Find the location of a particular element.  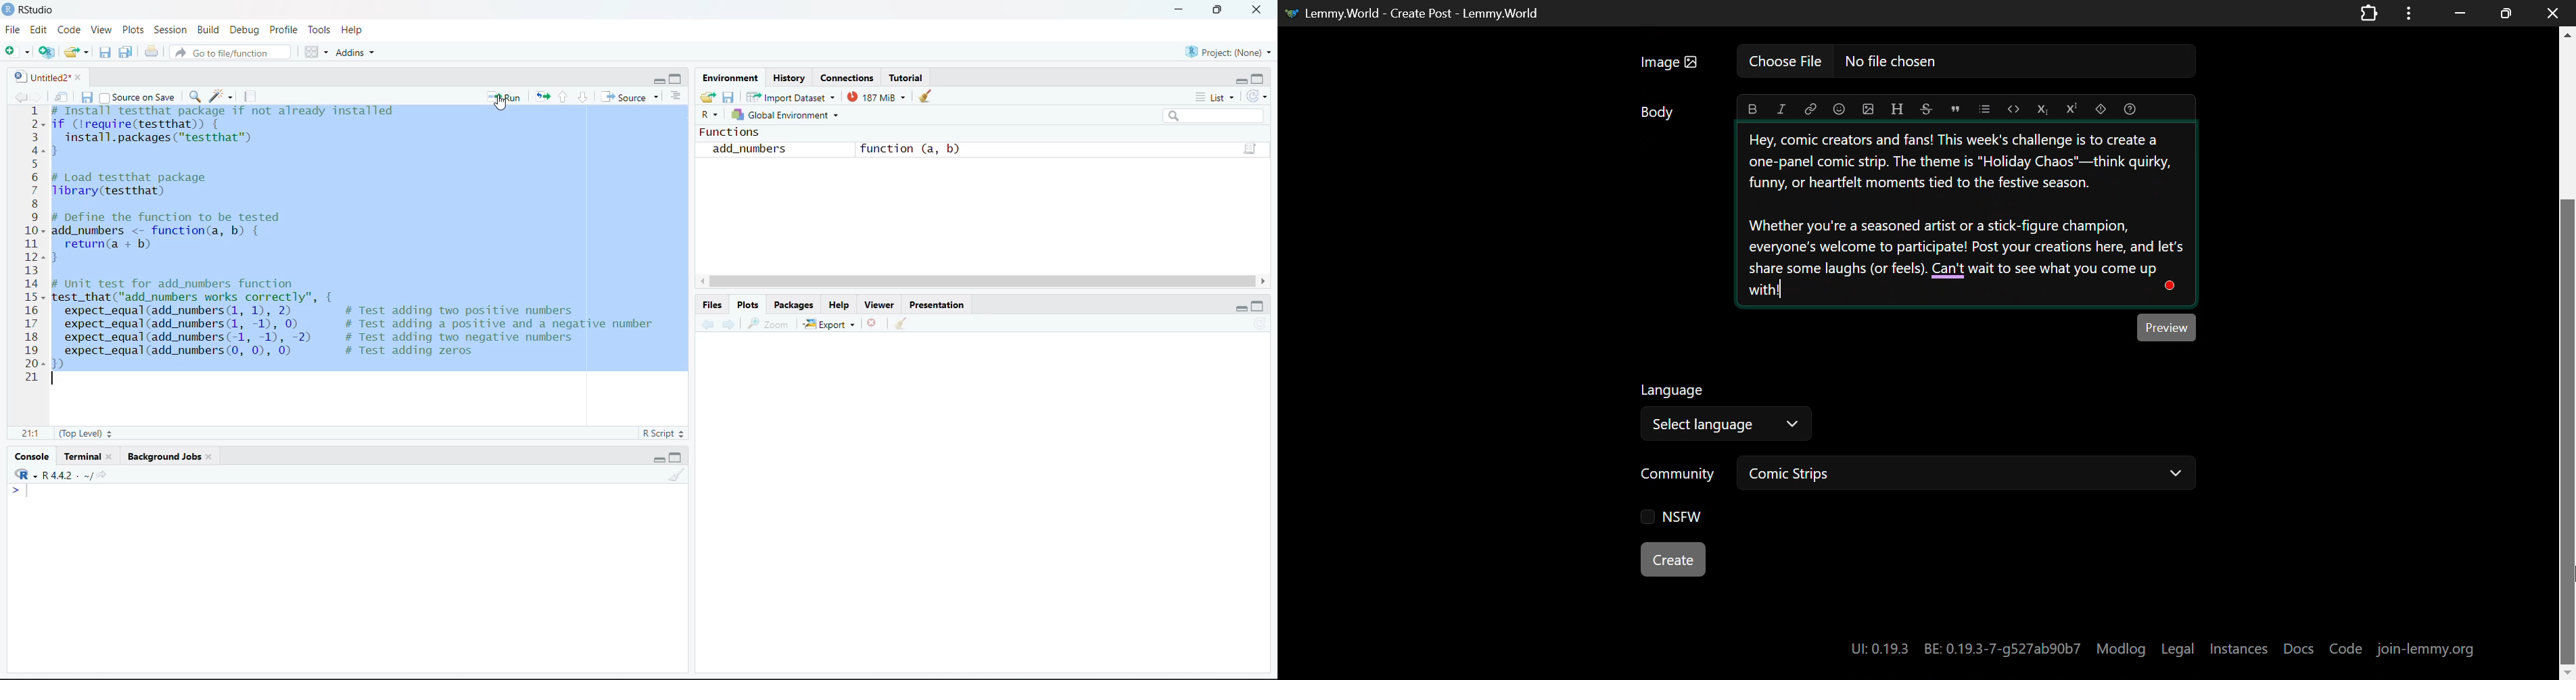

clear is located at coordinates (901, 322).